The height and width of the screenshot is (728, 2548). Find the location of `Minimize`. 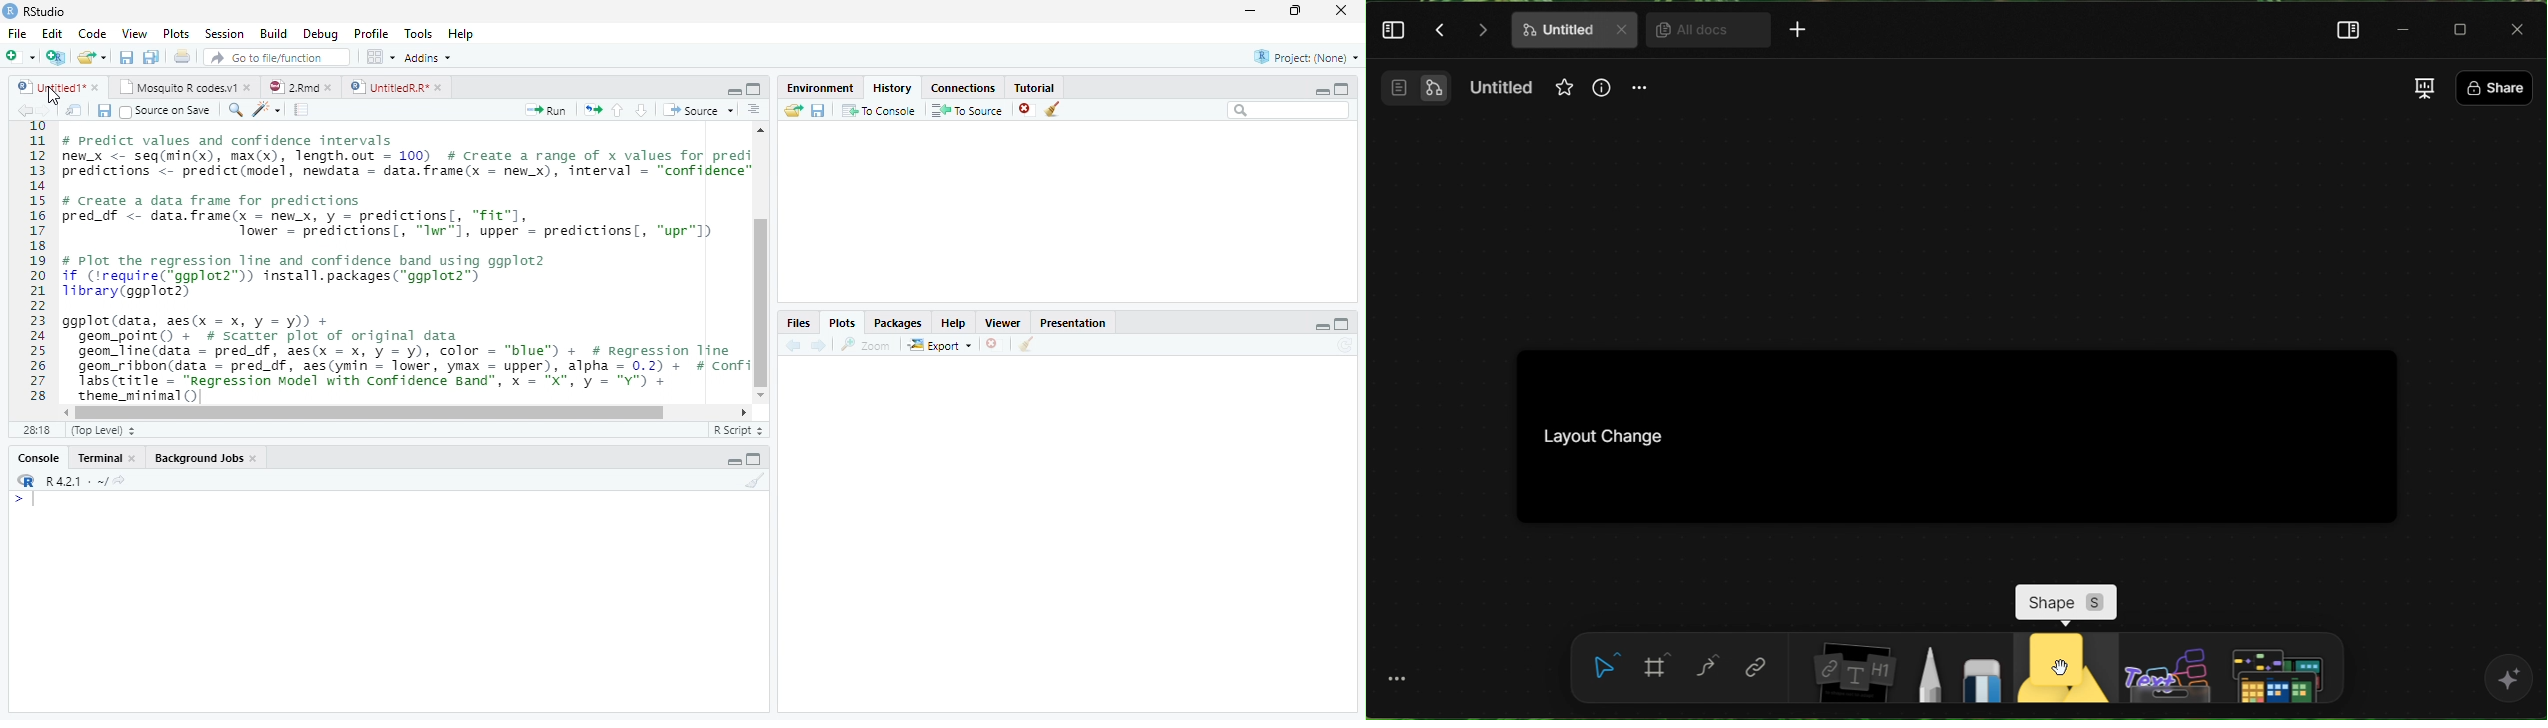

Minimize is located at coordinates (734, 462).